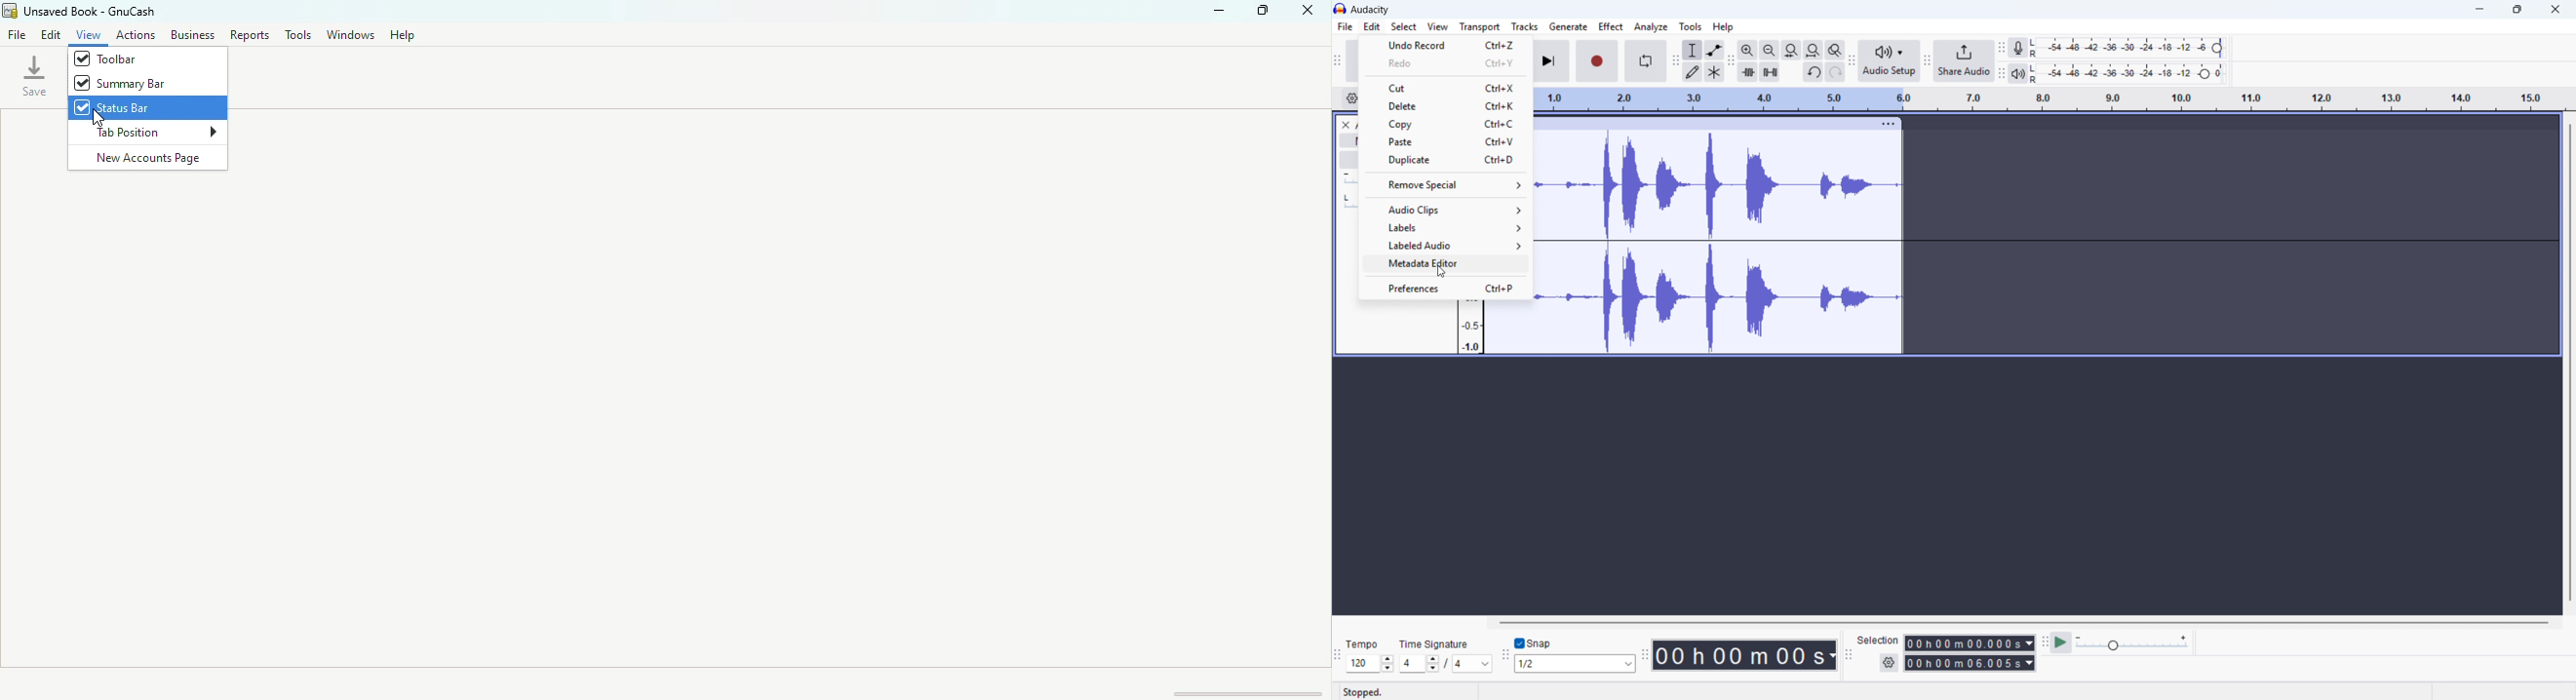 This screenshot has width=2576, height=700. Describe the element at coordinates (1575, 664) in the screenshot. I see `set snapping` at that location.